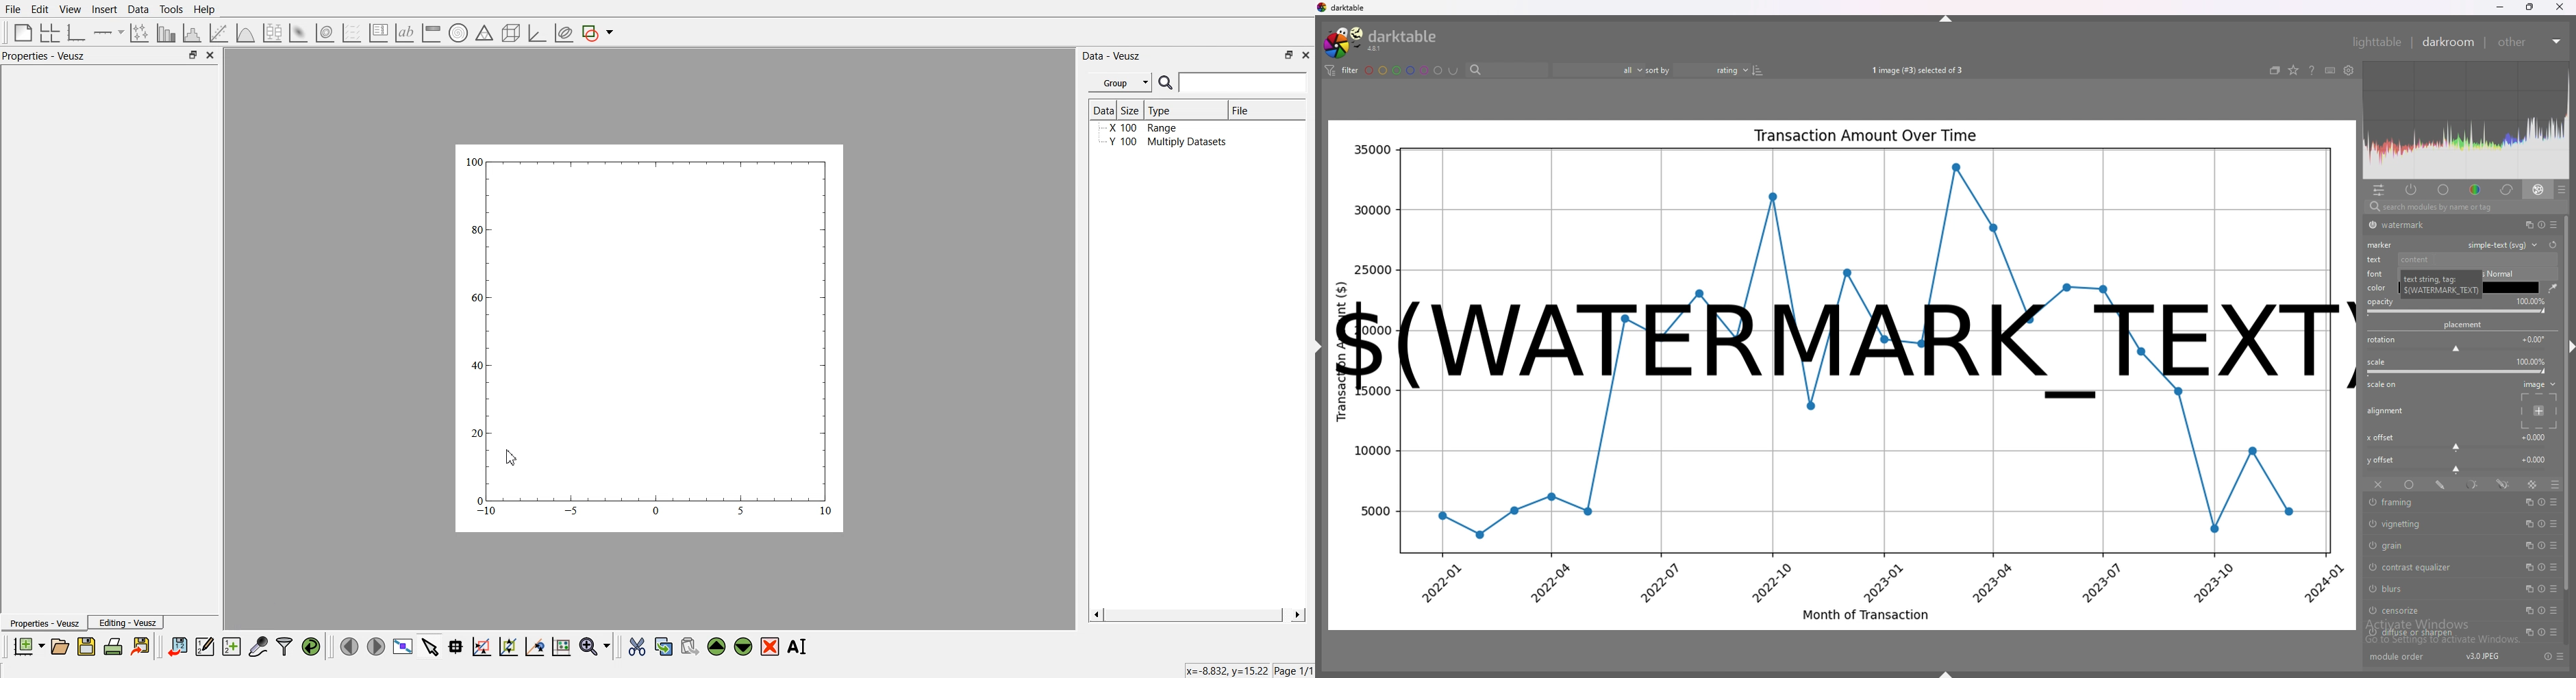 The image size is (2576, 700). Describe the element at coordinates (1945, 673) in the screenshot. I see `hide` at that location.